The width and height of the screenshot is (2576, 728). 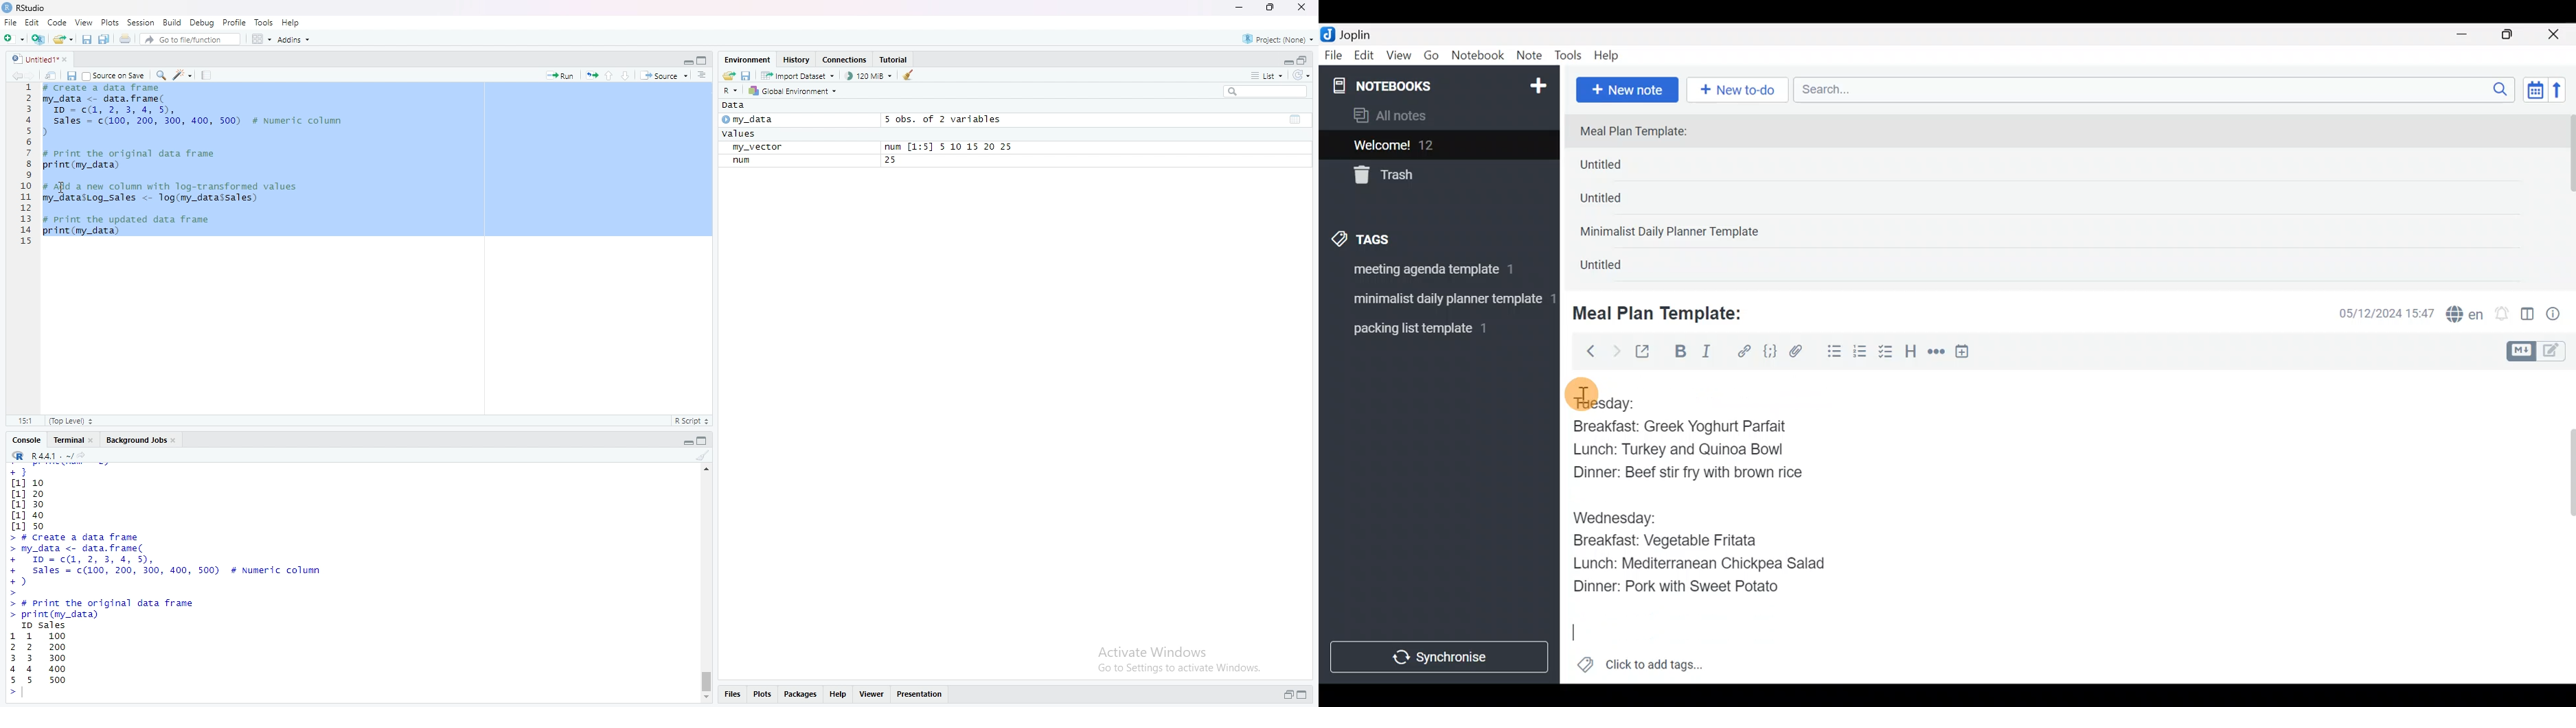 What do you see at coordinates (70, 60) in the screenshot?
I see `close` at bounding box center [70, 60].